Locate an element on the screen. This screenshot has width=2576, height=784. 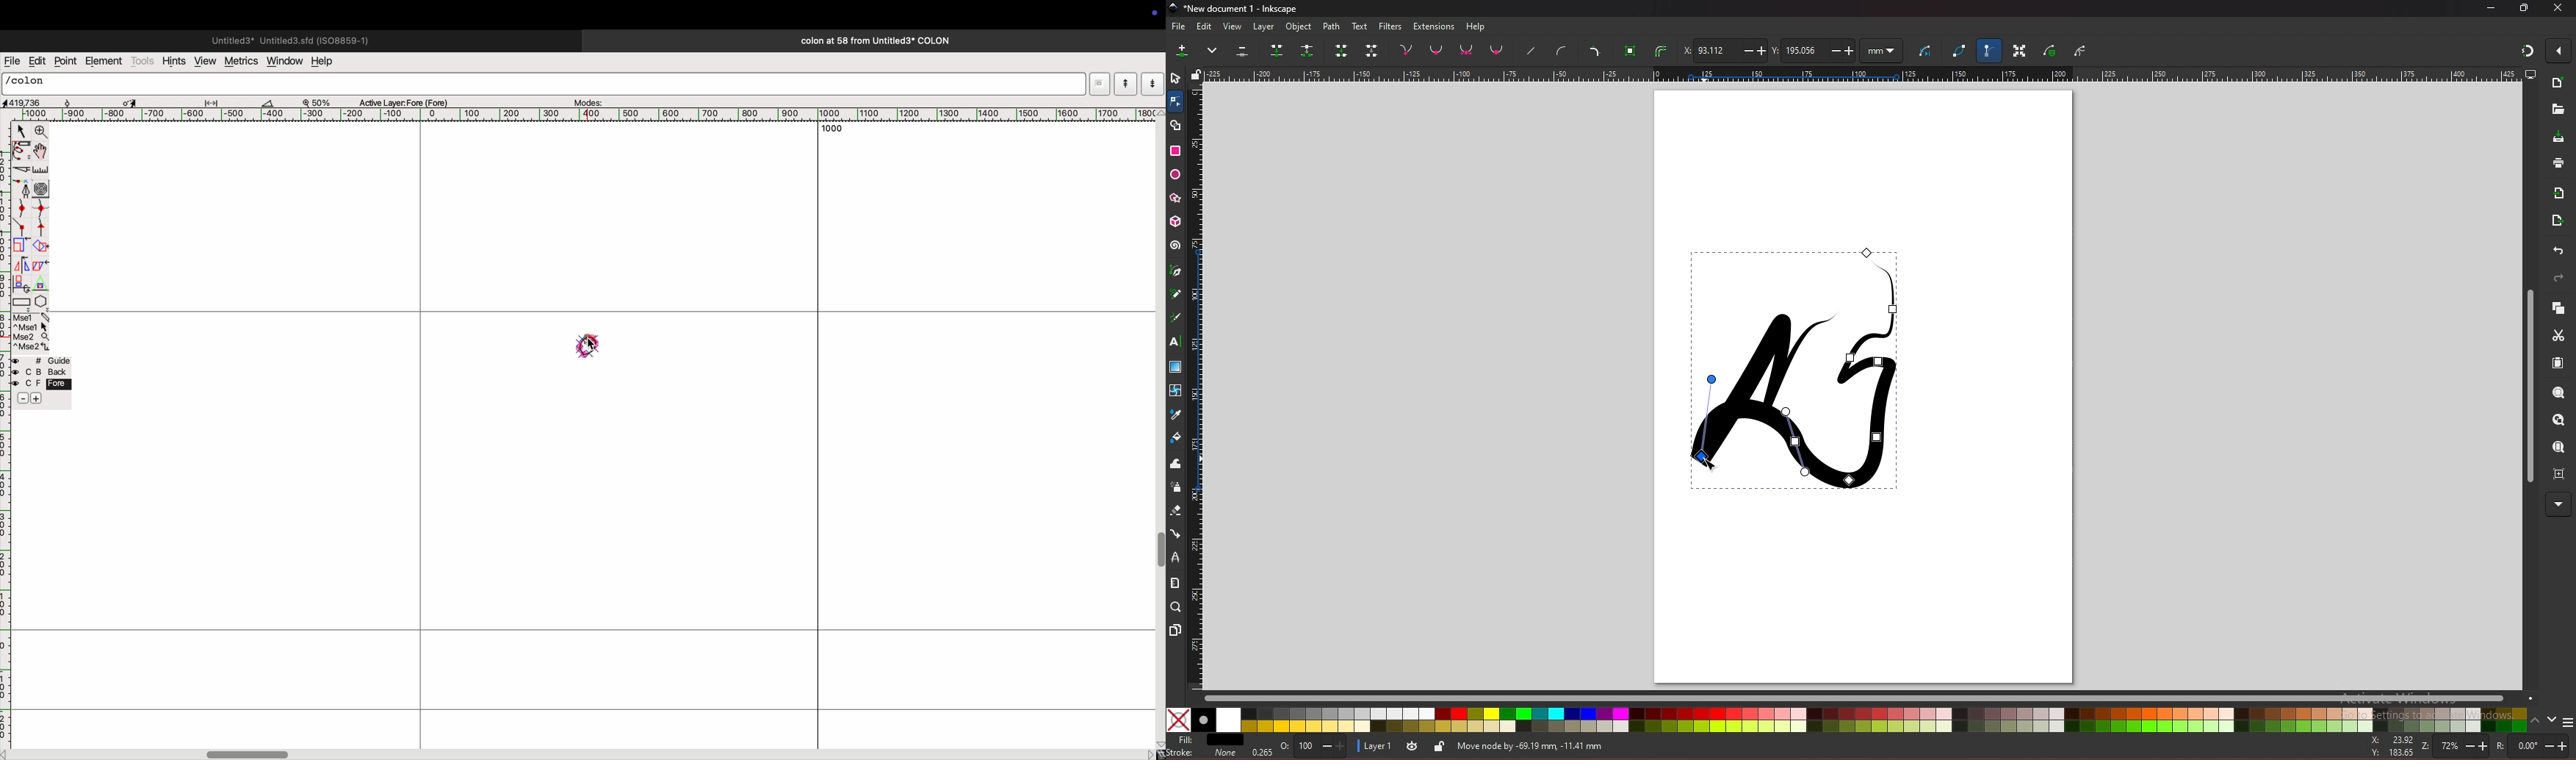
print is located at coordinates (2559, 163).